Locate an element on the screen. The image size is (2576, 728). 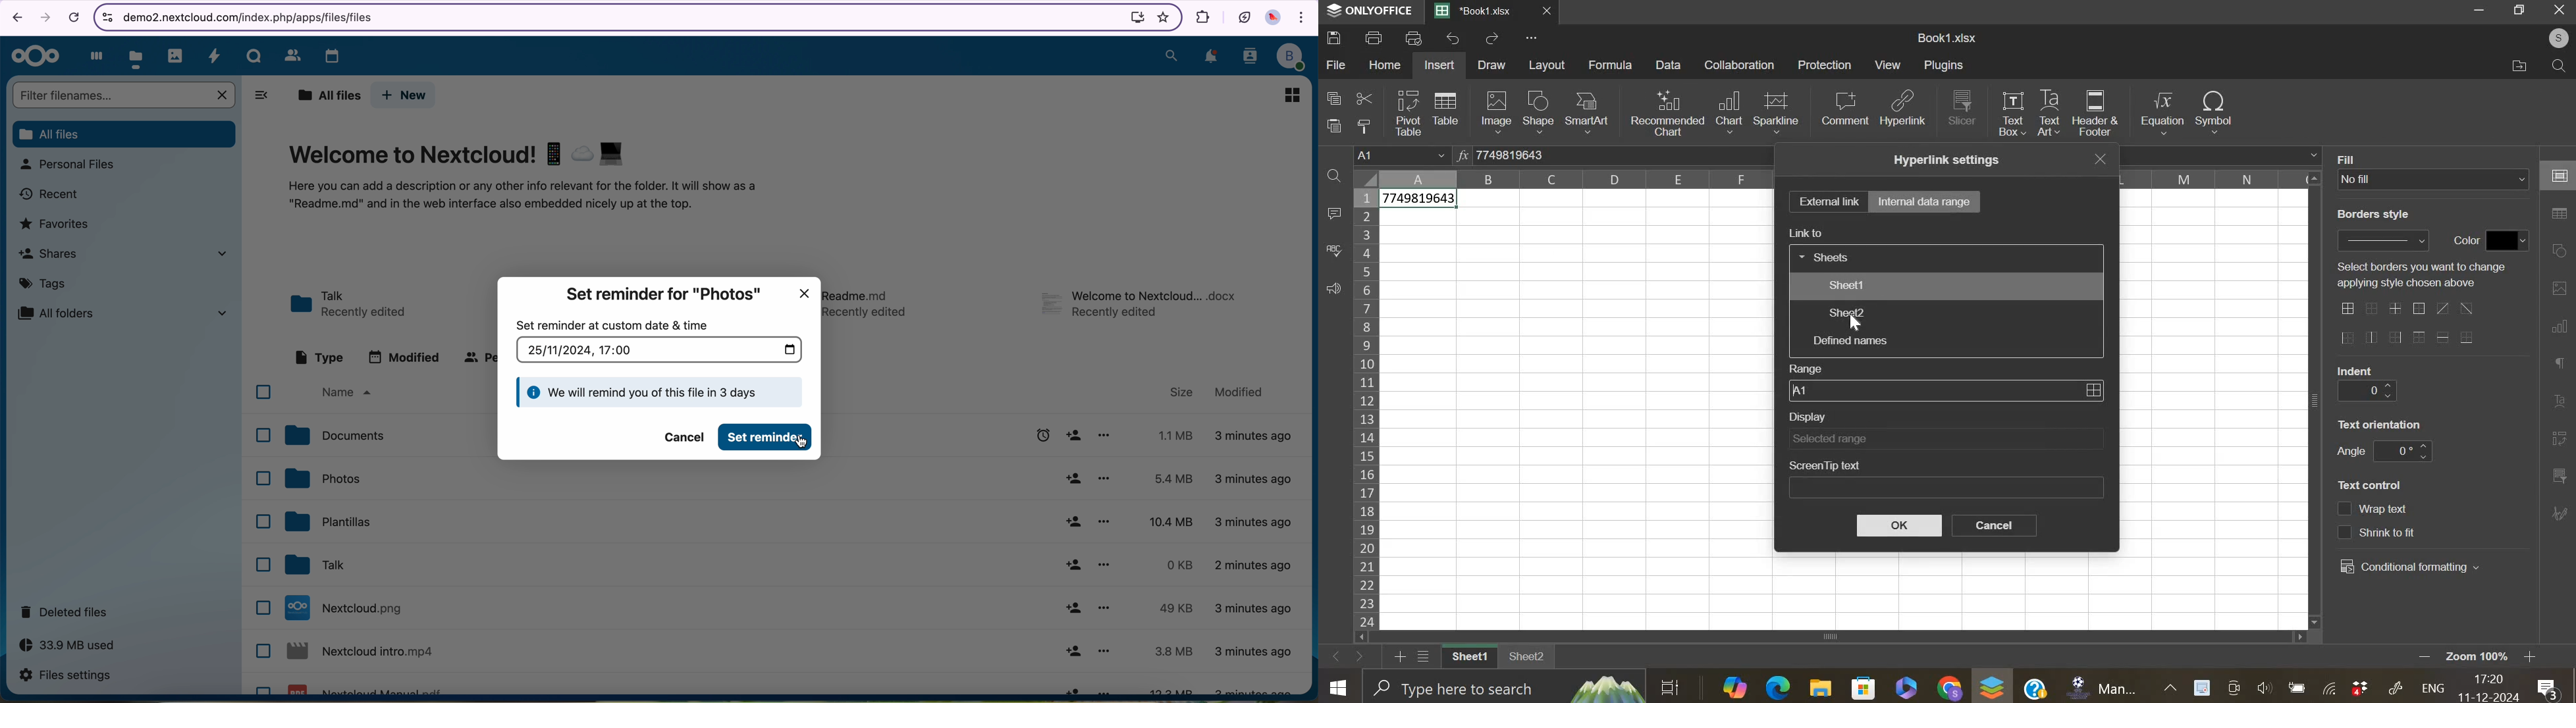
more options is located at coordinates (1104, 608).